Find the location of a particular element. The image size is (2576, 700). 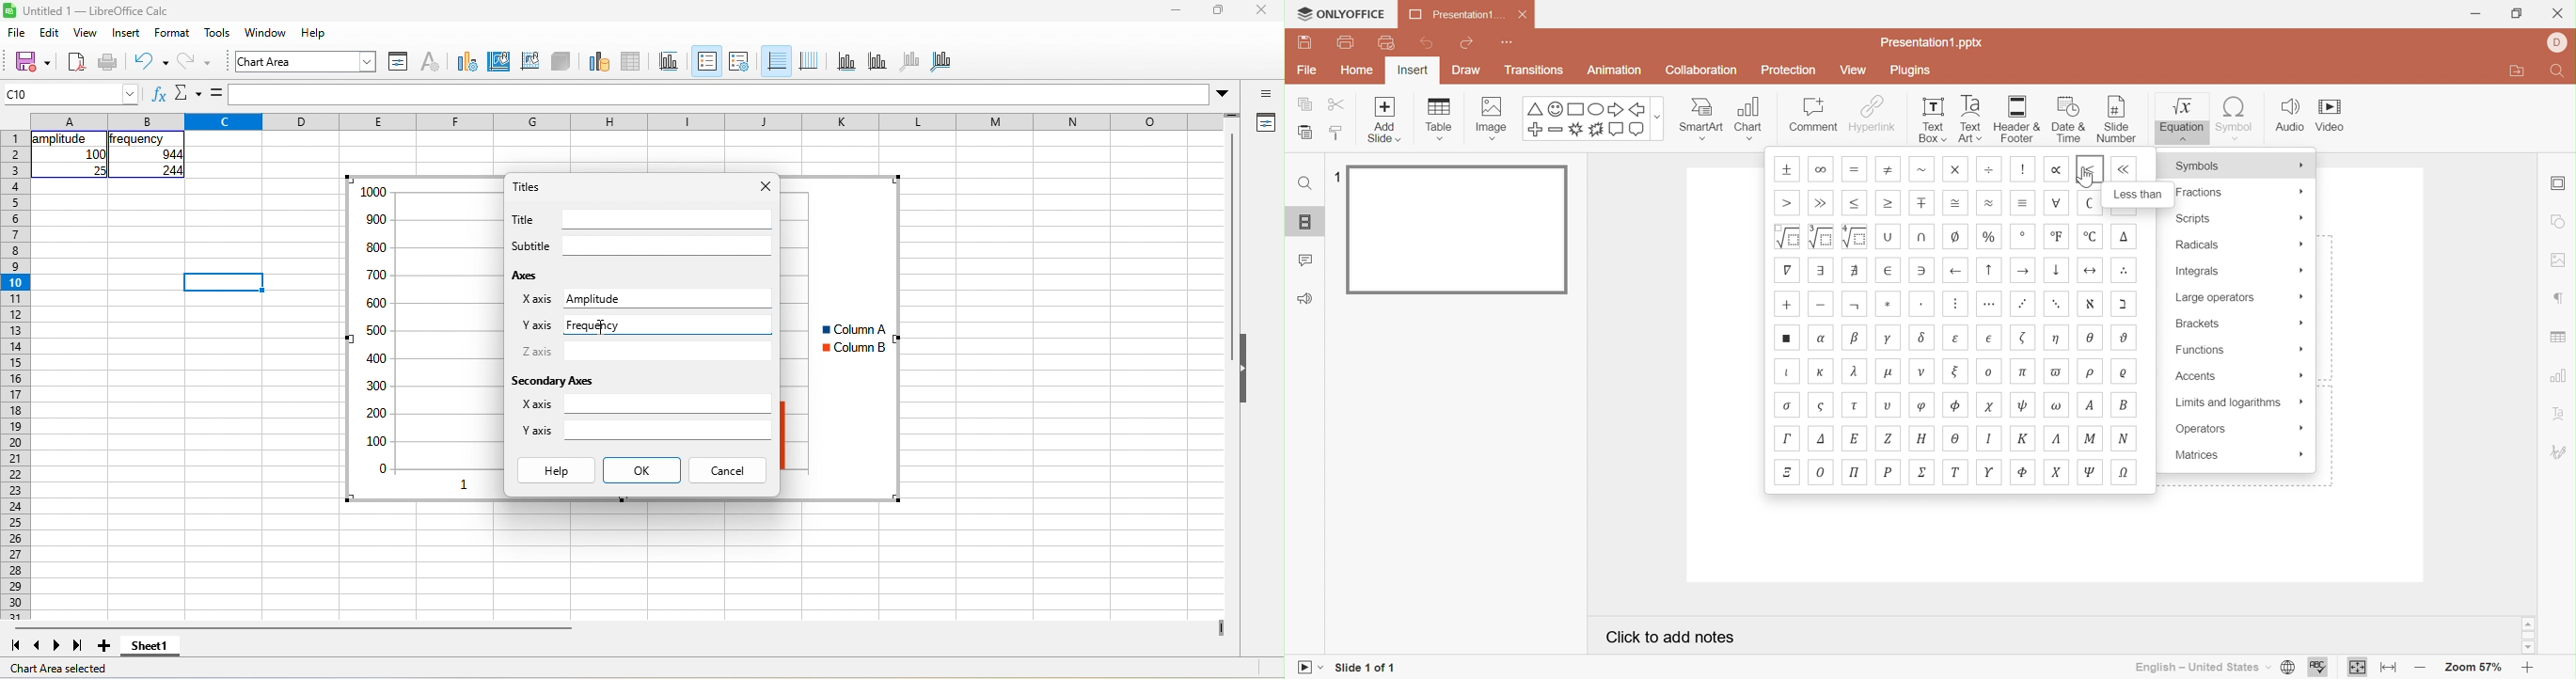

Plugins is located at coordinates (1909, 71).